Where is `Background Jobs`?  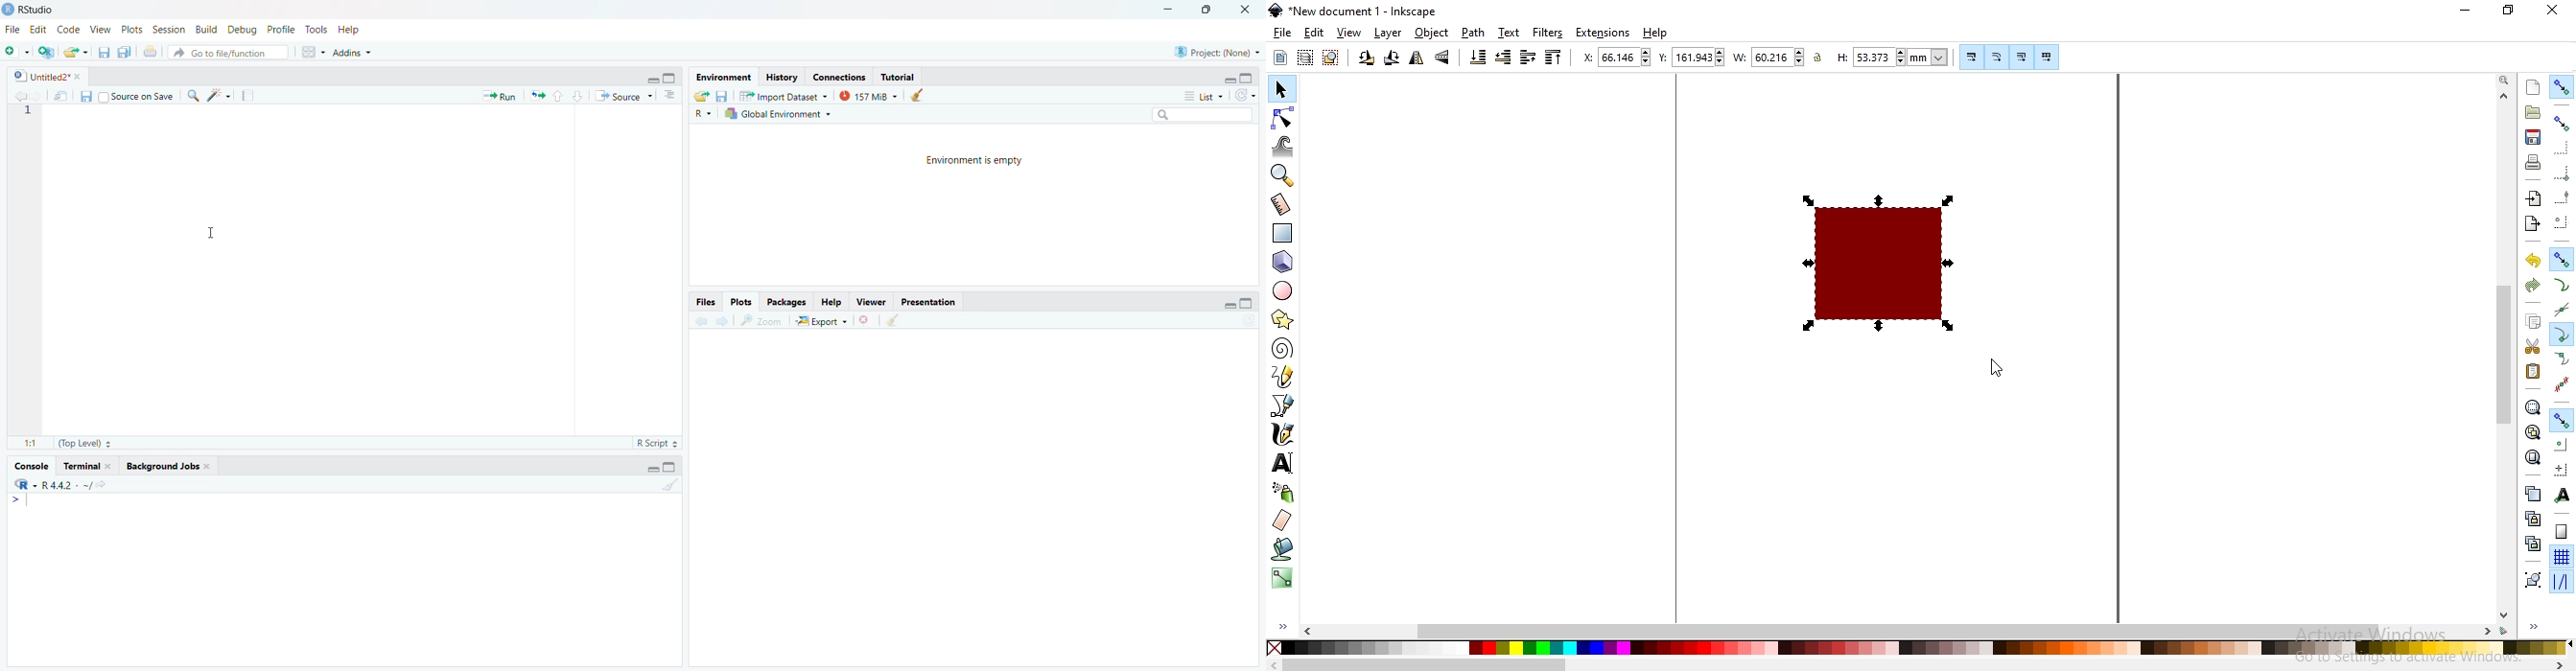 Background Jobs is located at coordinates (160, 465).